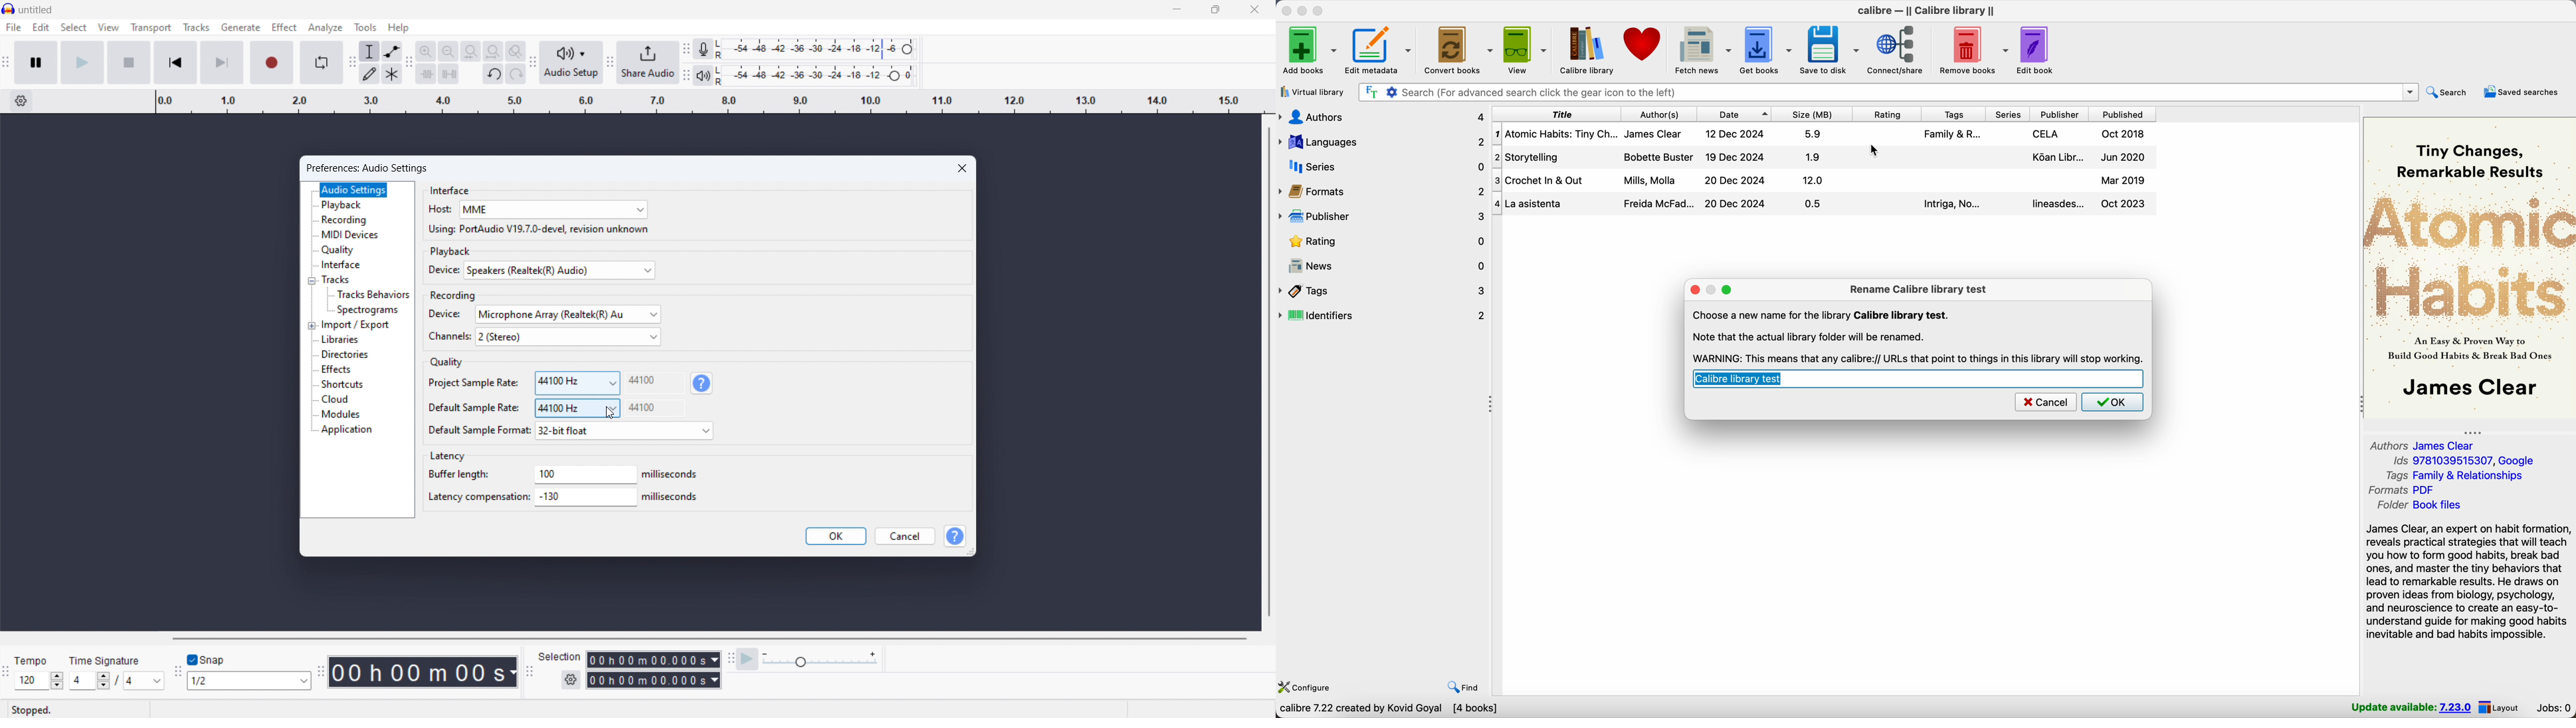 The image size is (2576, 728). What do you see at coordinates (343, 205) in the screenshot?
I see `playback` at bounding box center [343, 205].